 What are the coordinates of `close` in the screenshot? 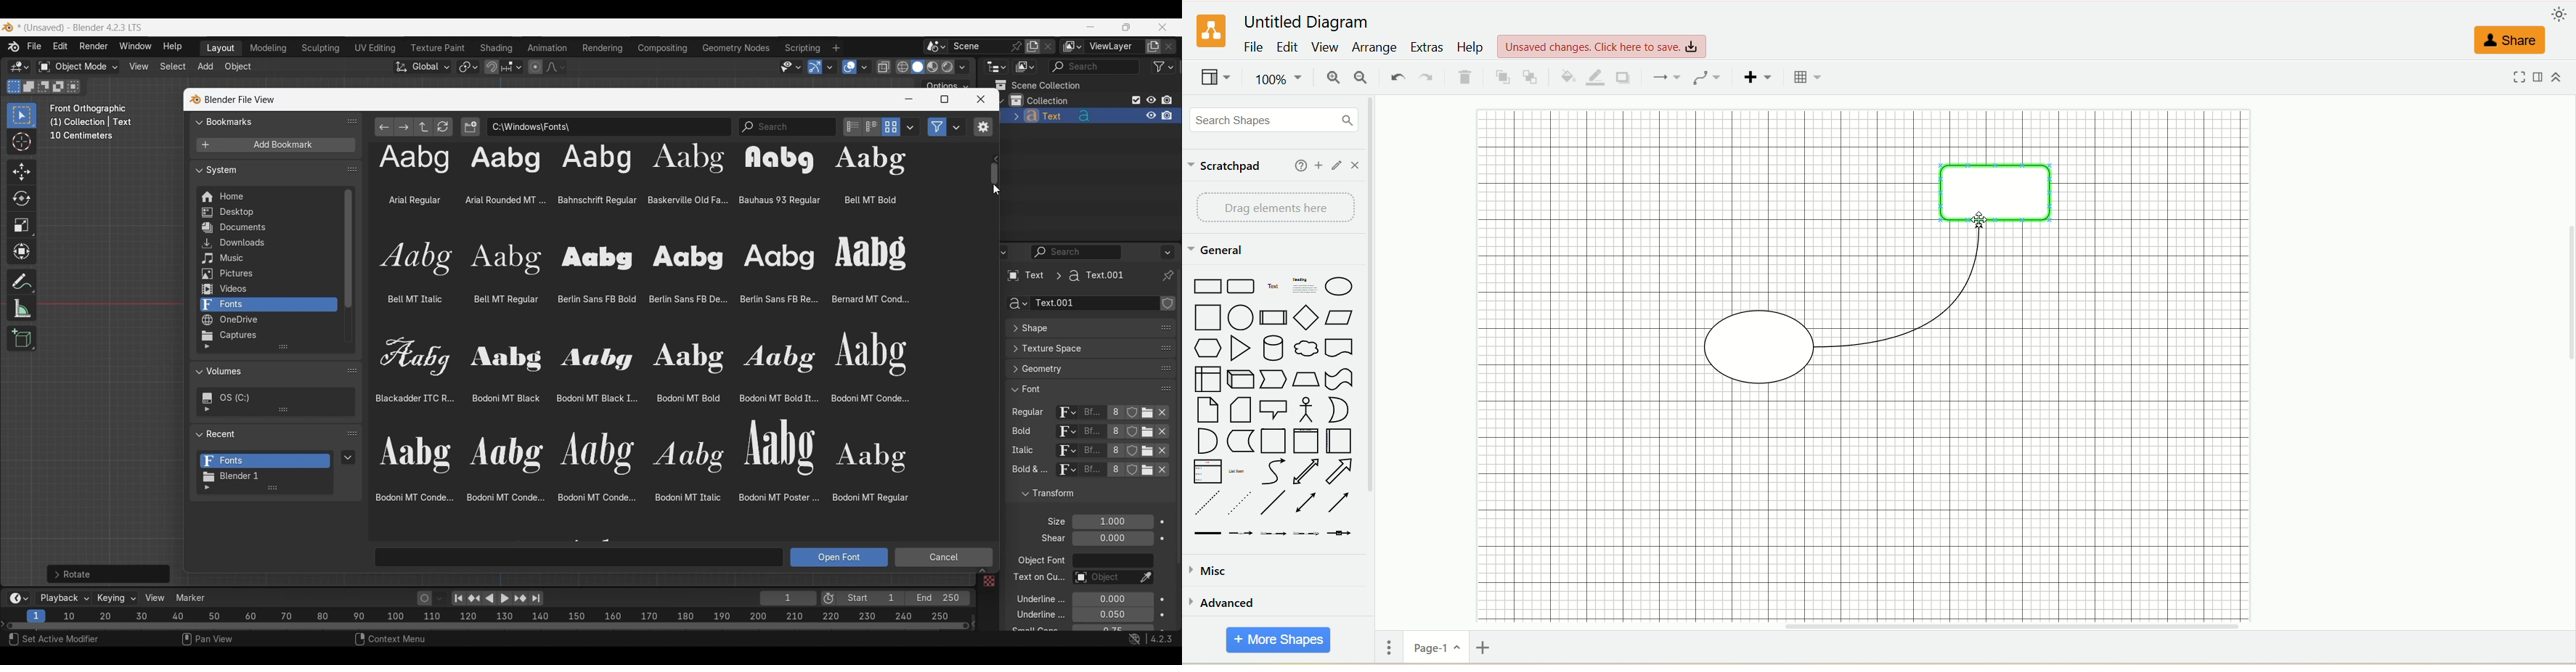 It's located at (1356, 166).